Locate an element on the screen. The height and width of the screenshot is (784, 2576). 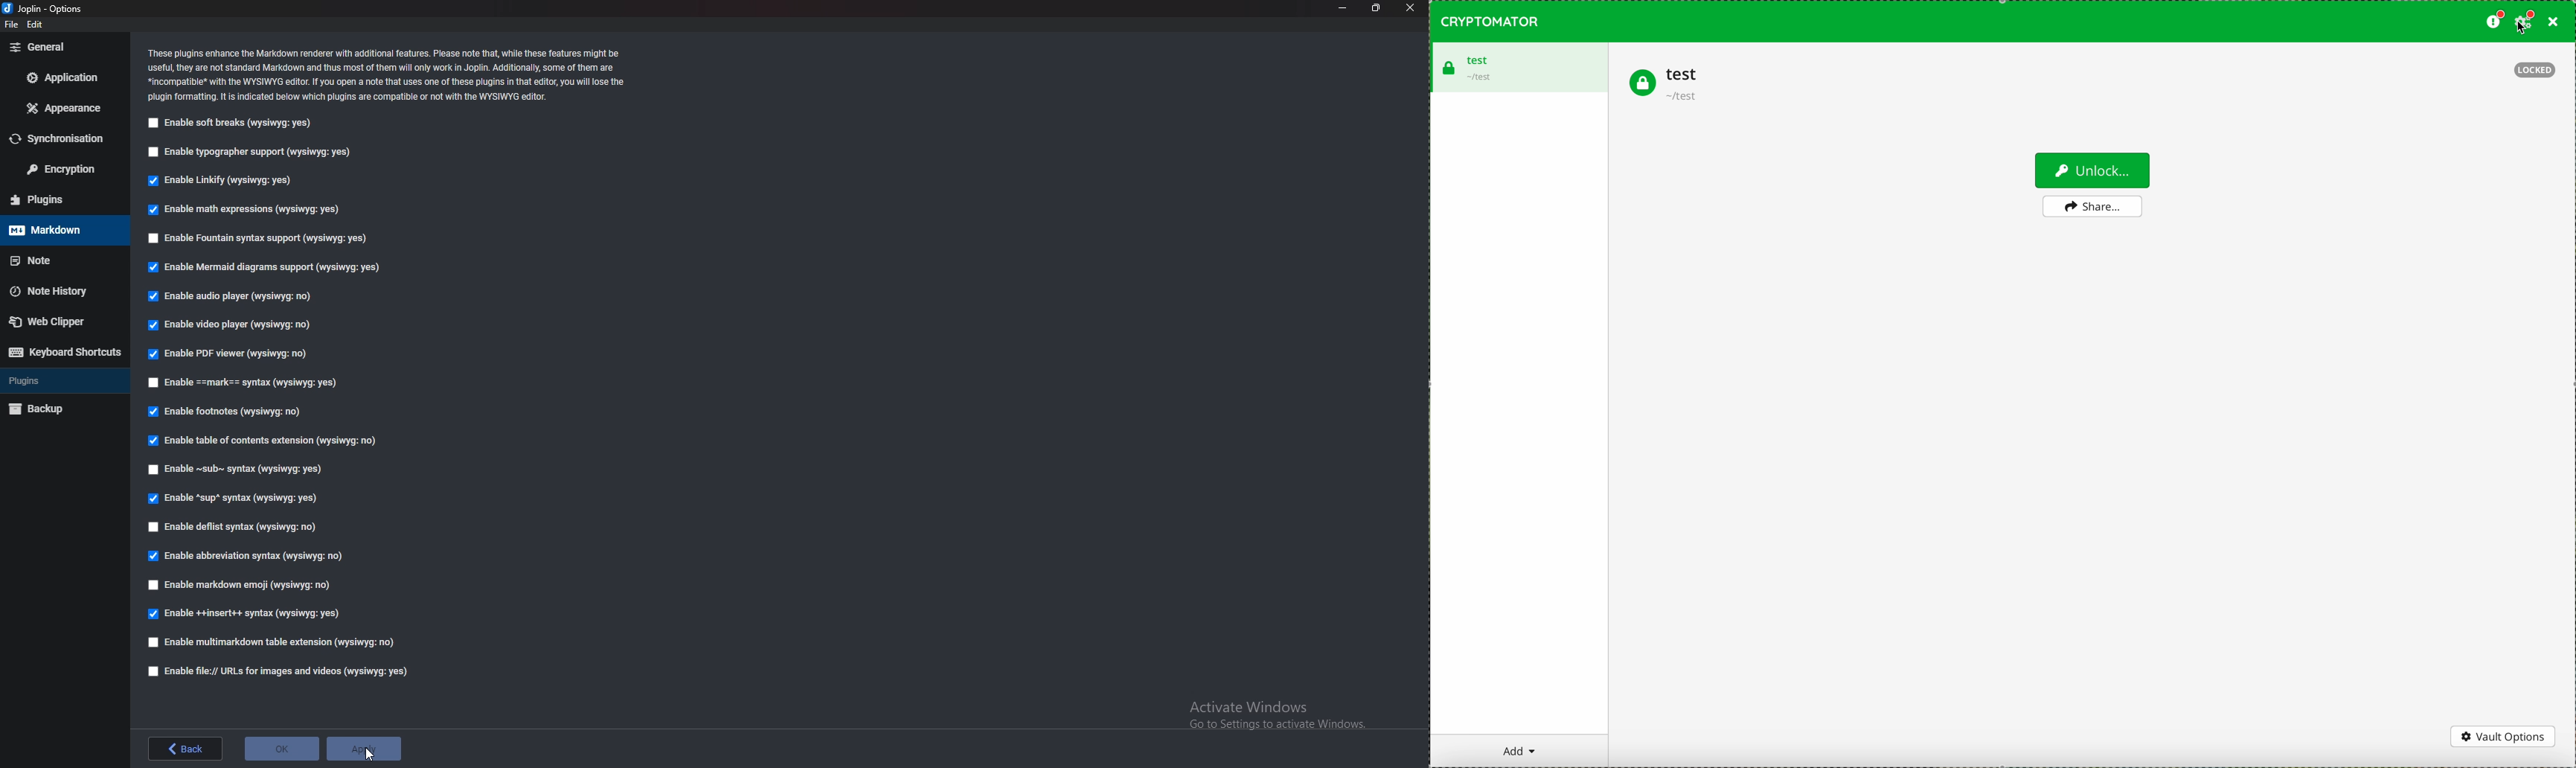
Joblin - options (logo and name) is located at coordinates (41, 9).